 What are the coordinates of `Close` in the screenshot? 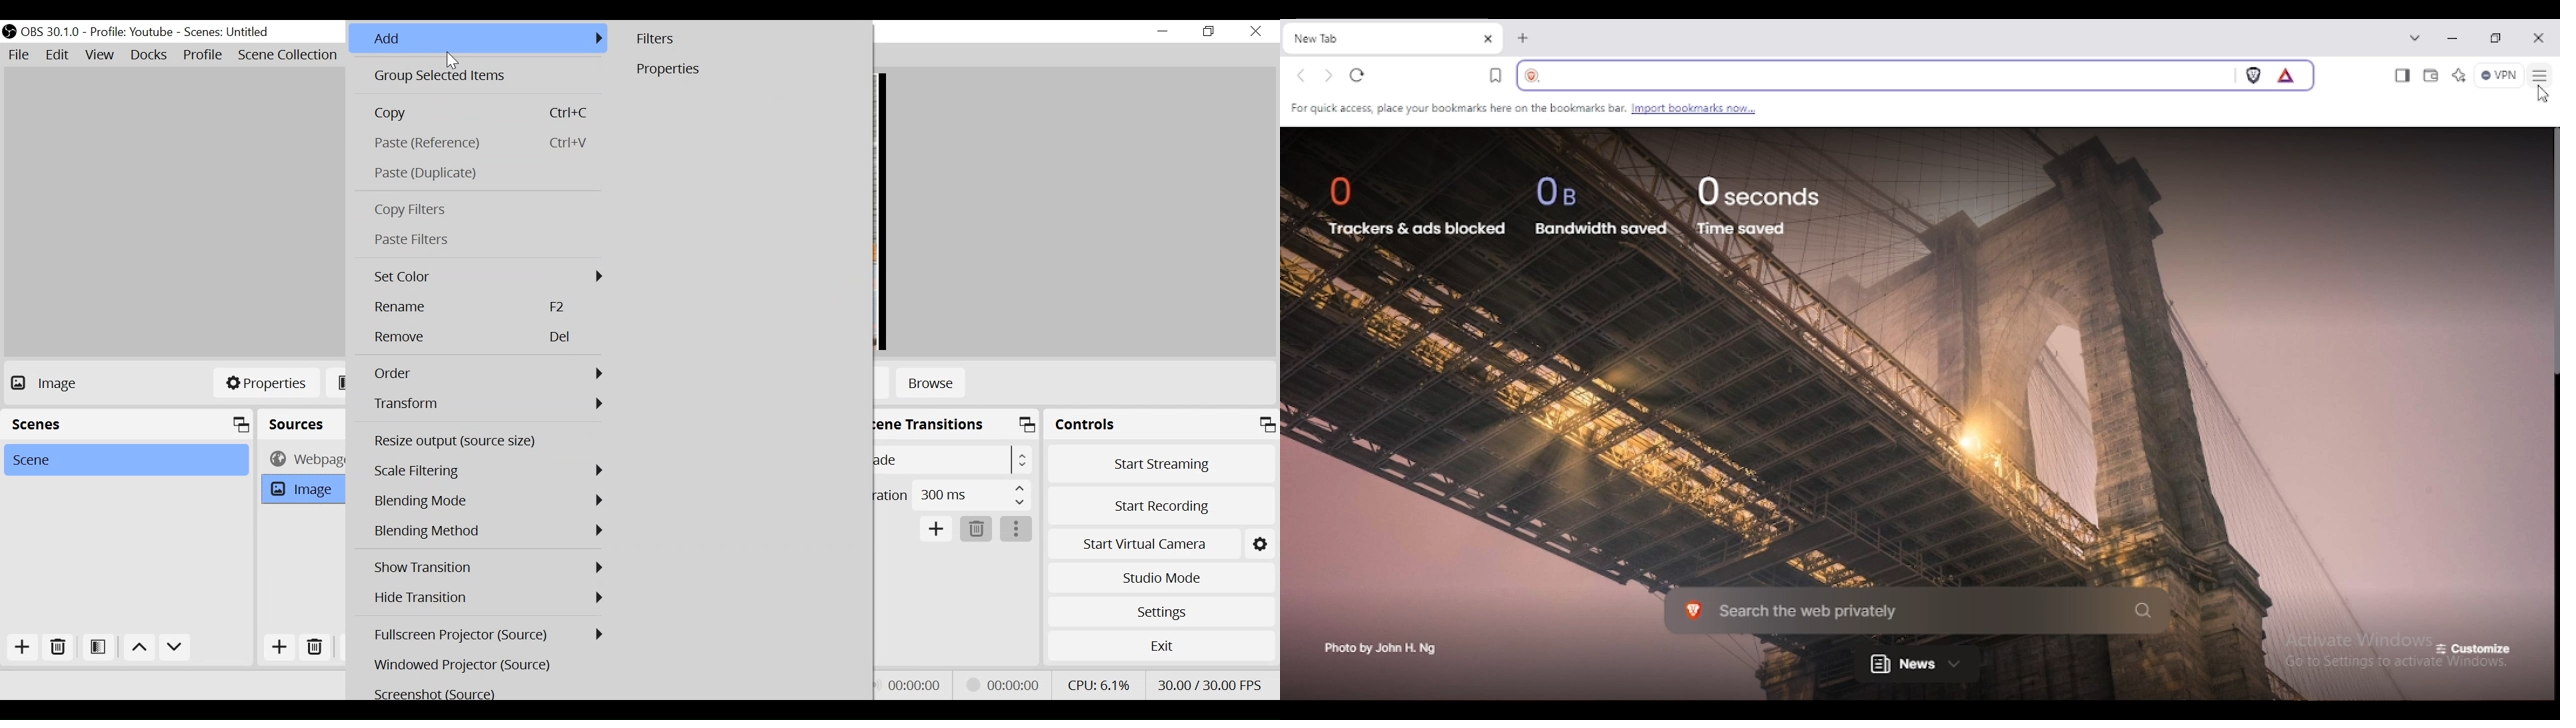 It's located at (1257, 33).